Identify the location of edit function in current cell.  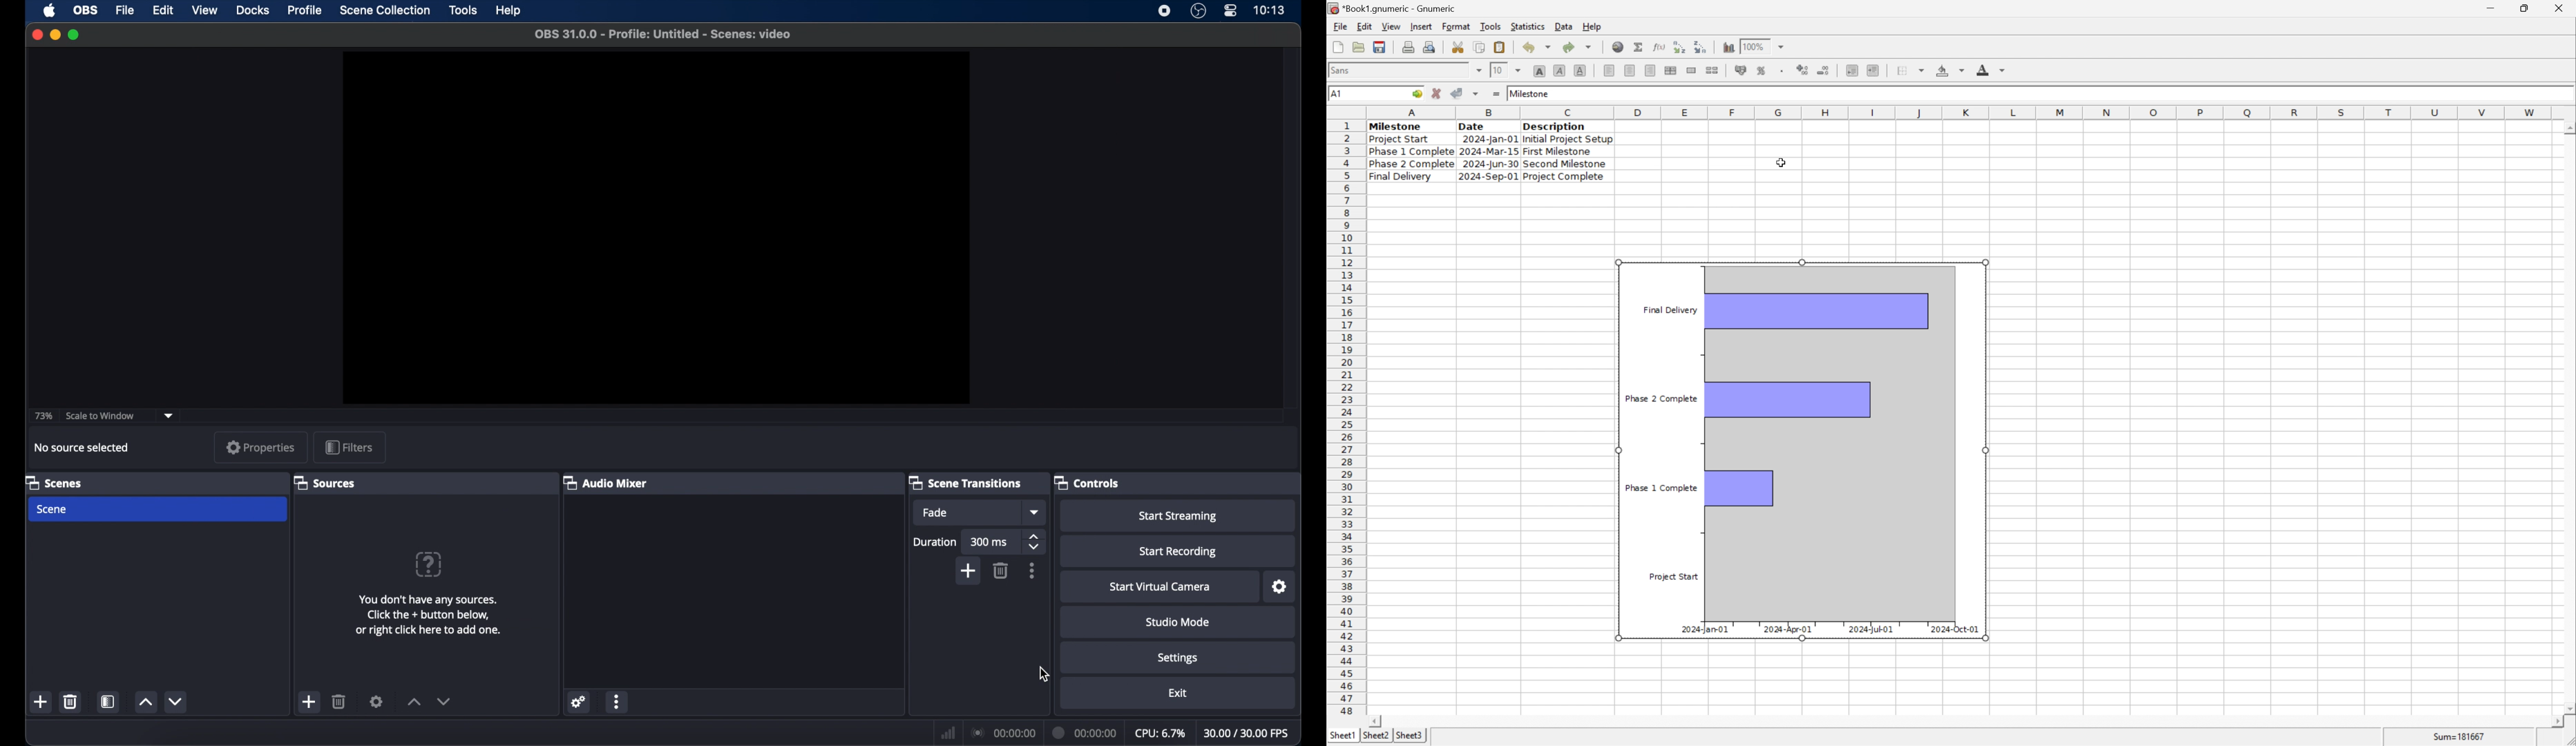
(1658, 46).